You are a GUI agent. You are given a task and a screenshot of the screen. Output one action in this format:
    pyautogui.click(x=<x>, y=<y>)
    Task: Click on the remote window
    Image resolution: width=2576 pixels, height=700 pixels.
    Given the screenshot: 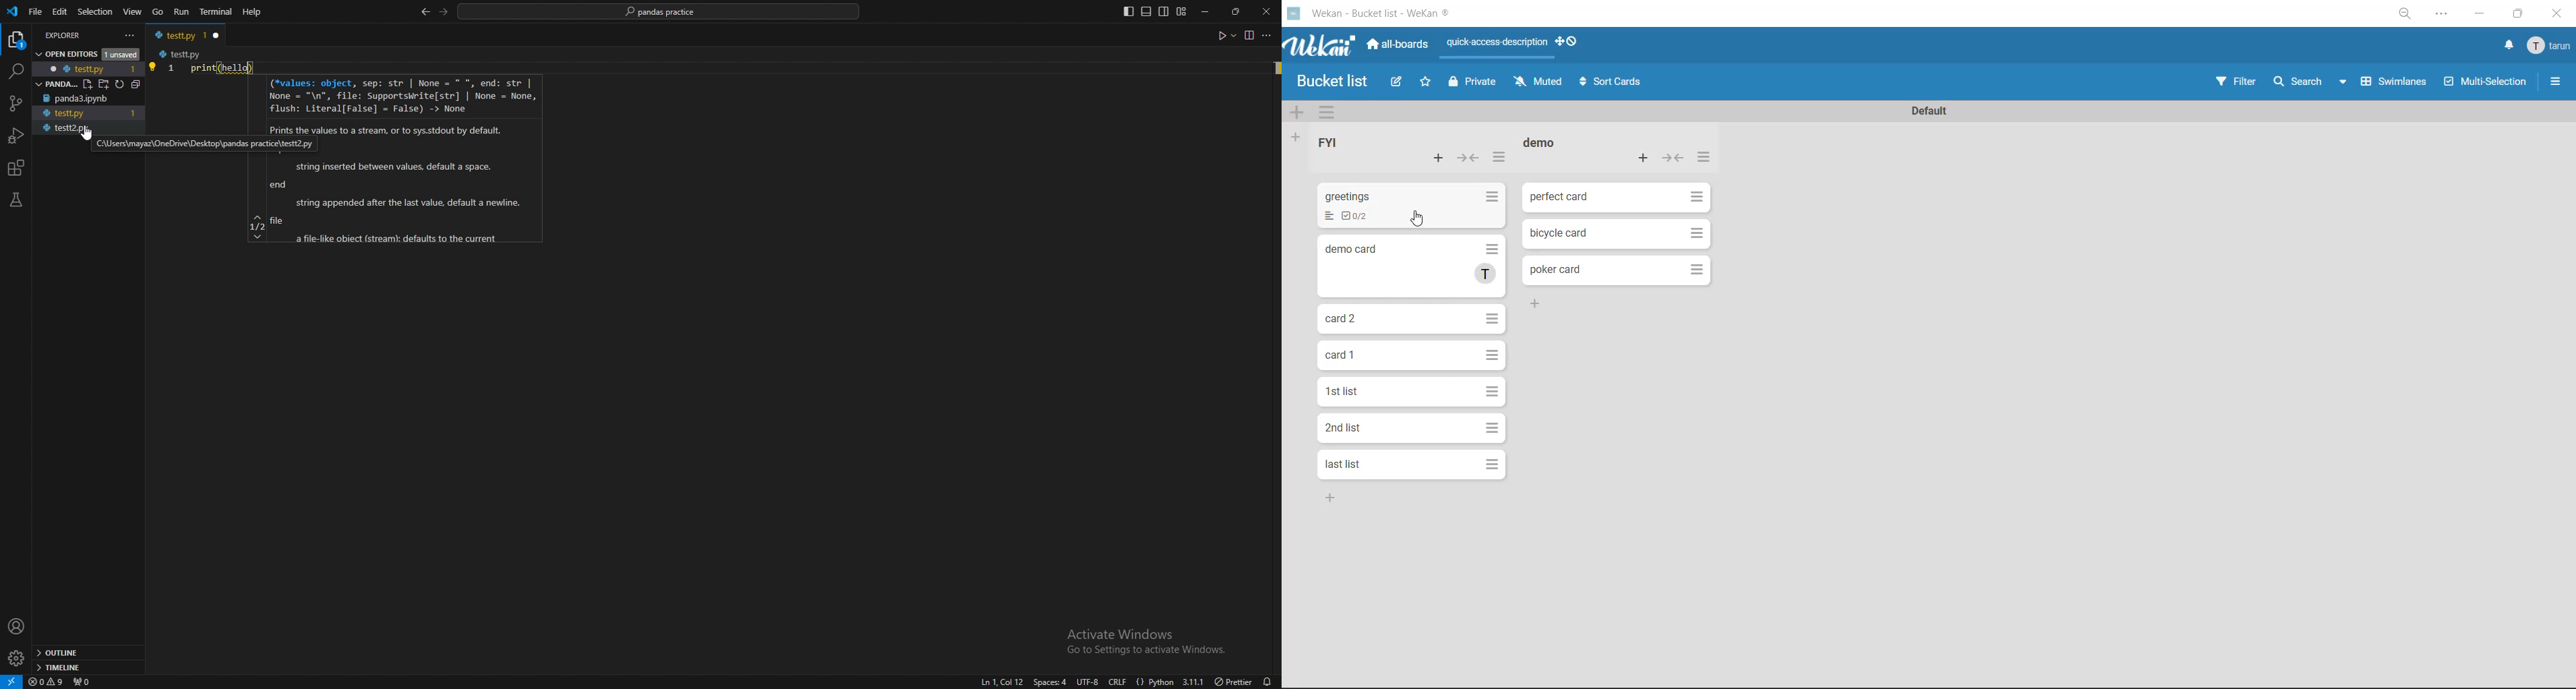 What is the action you would take?
    pyautogui.click(x=11, y=681)
    